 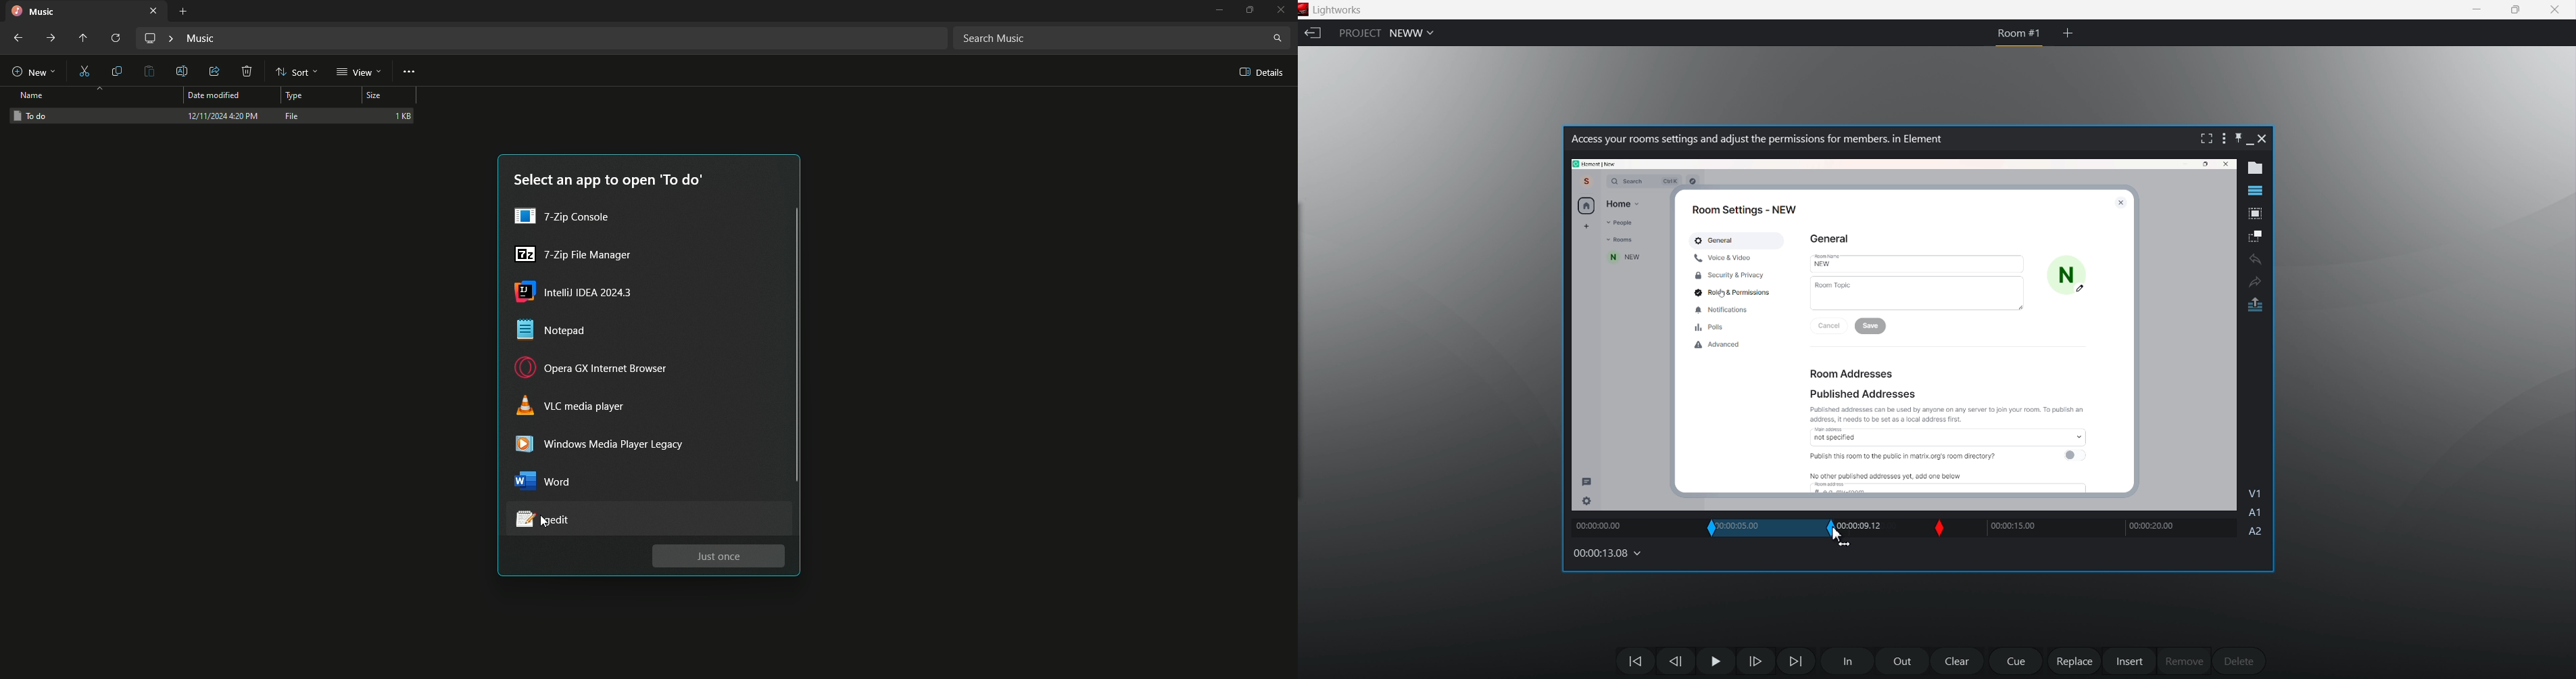 I want to click on Pause Play Button, so click(x=1713, y=661).